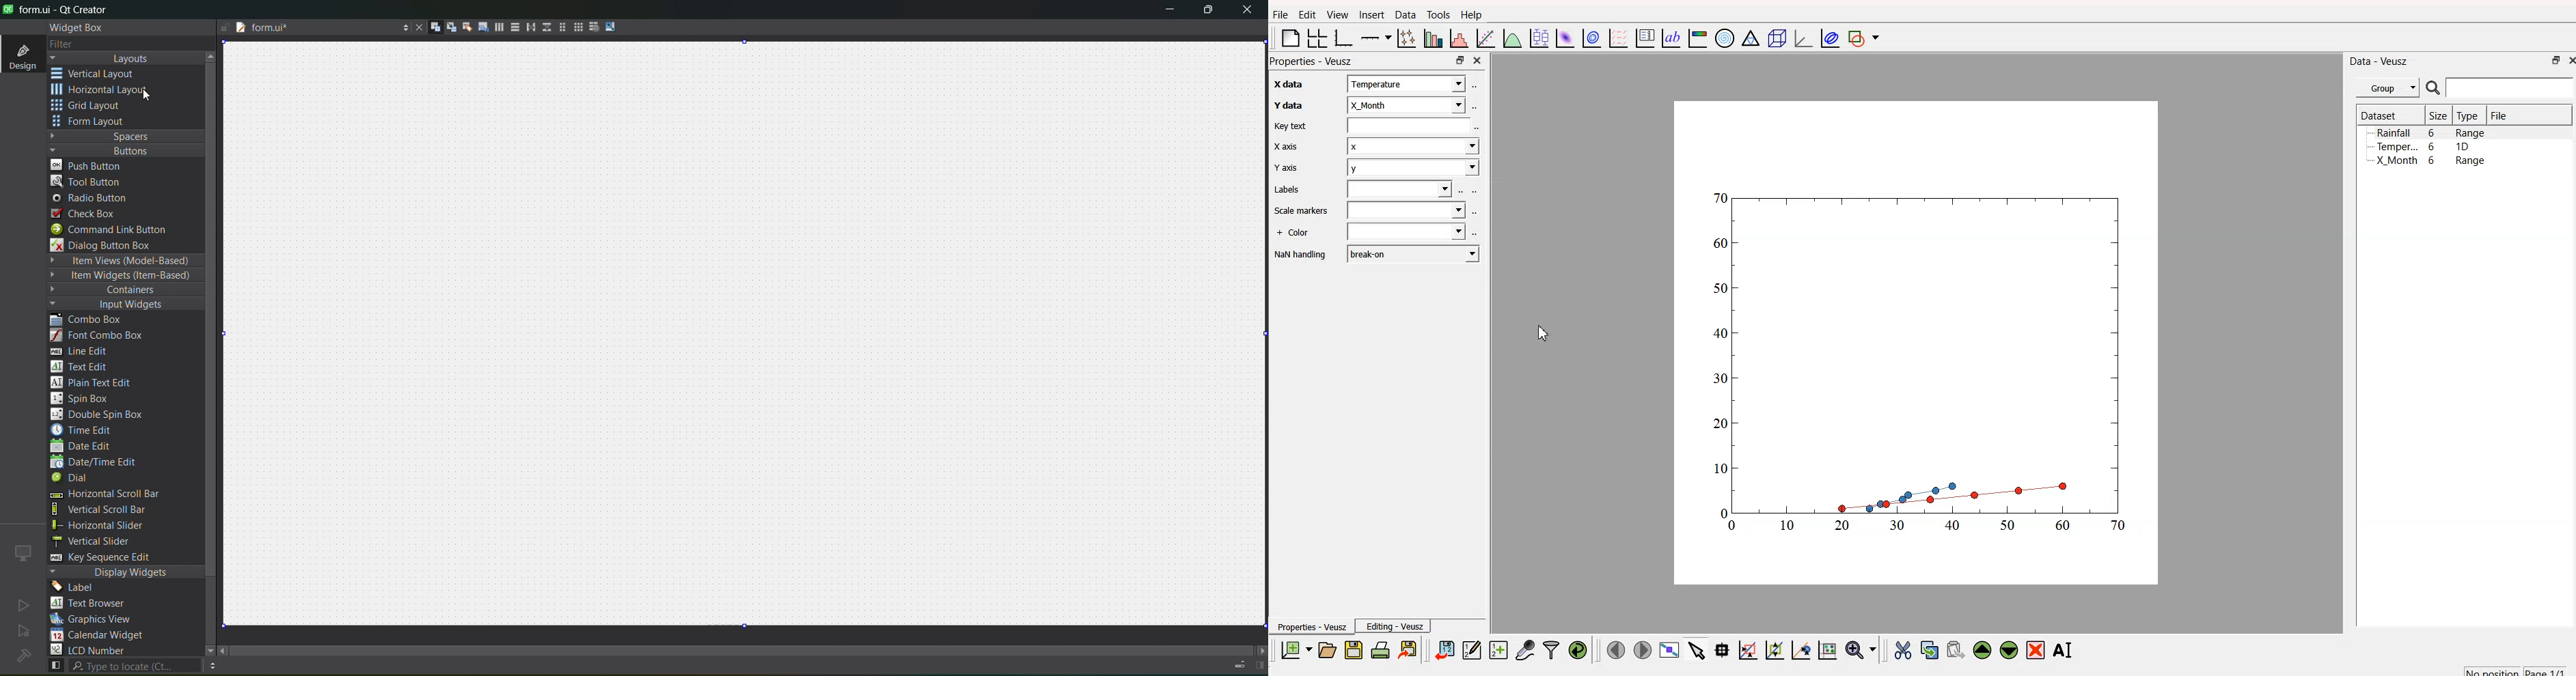 The height and width of the screenshot is (700, 2576). What do you see at coordinates (1334, 15) in the screenshot?
I see `View` at bounding box center [1334, 15].